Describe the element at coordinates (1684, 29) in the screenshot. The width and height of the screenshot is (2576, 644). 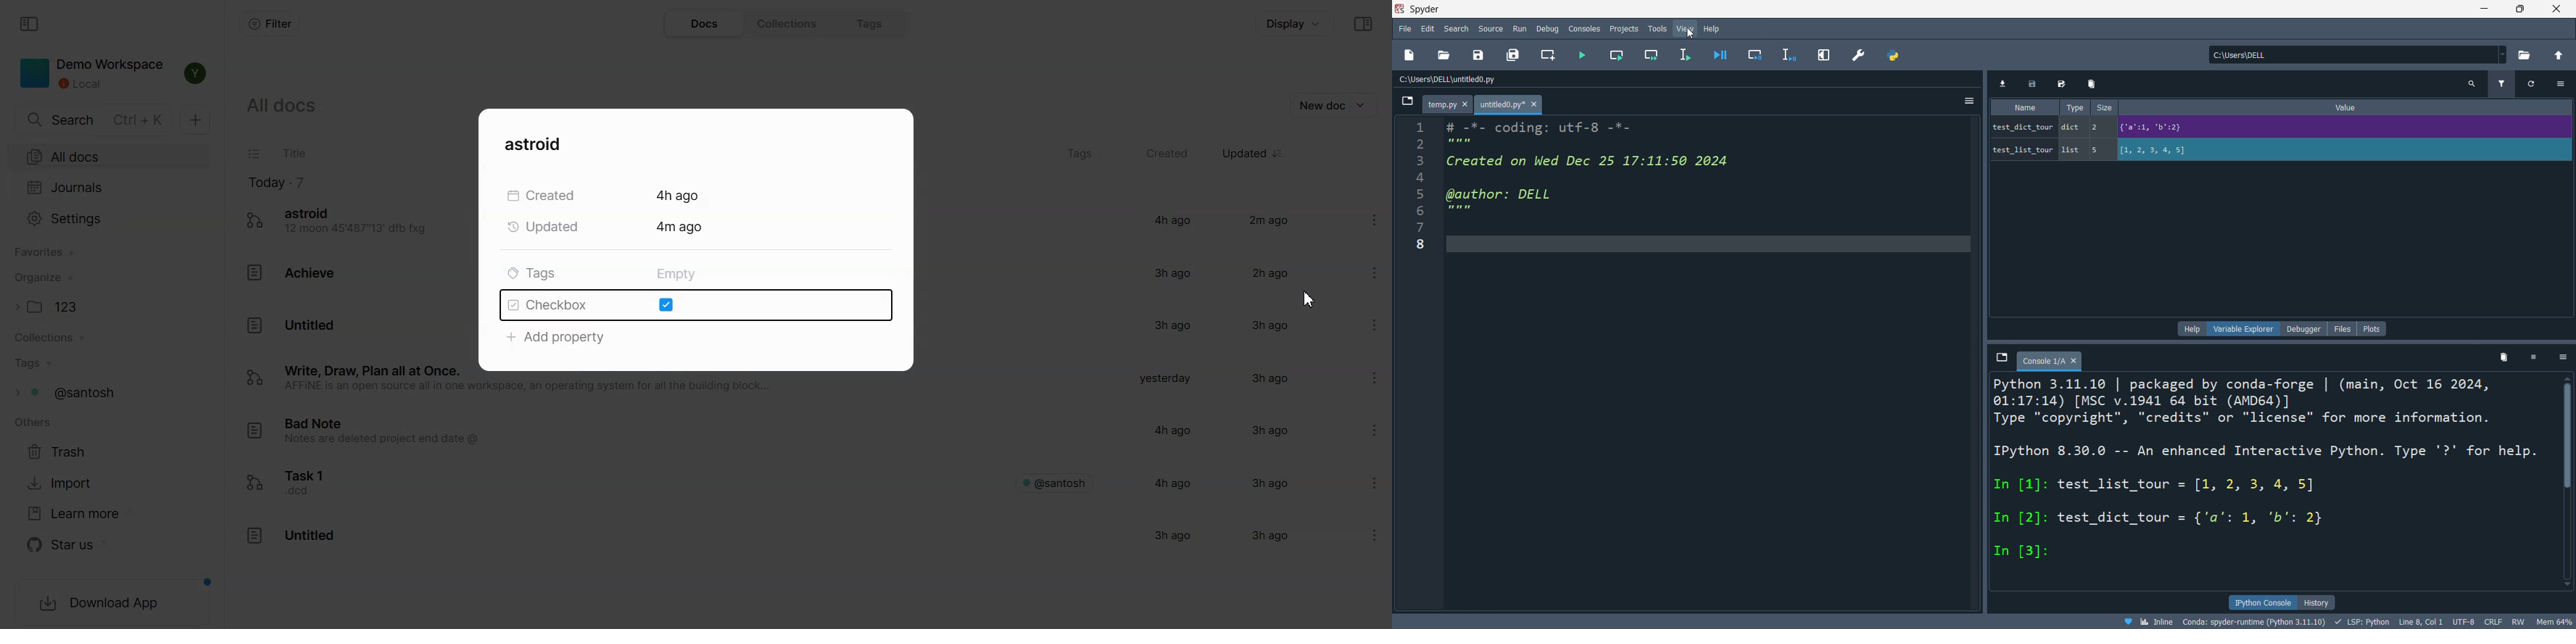
I see `view` at that location.